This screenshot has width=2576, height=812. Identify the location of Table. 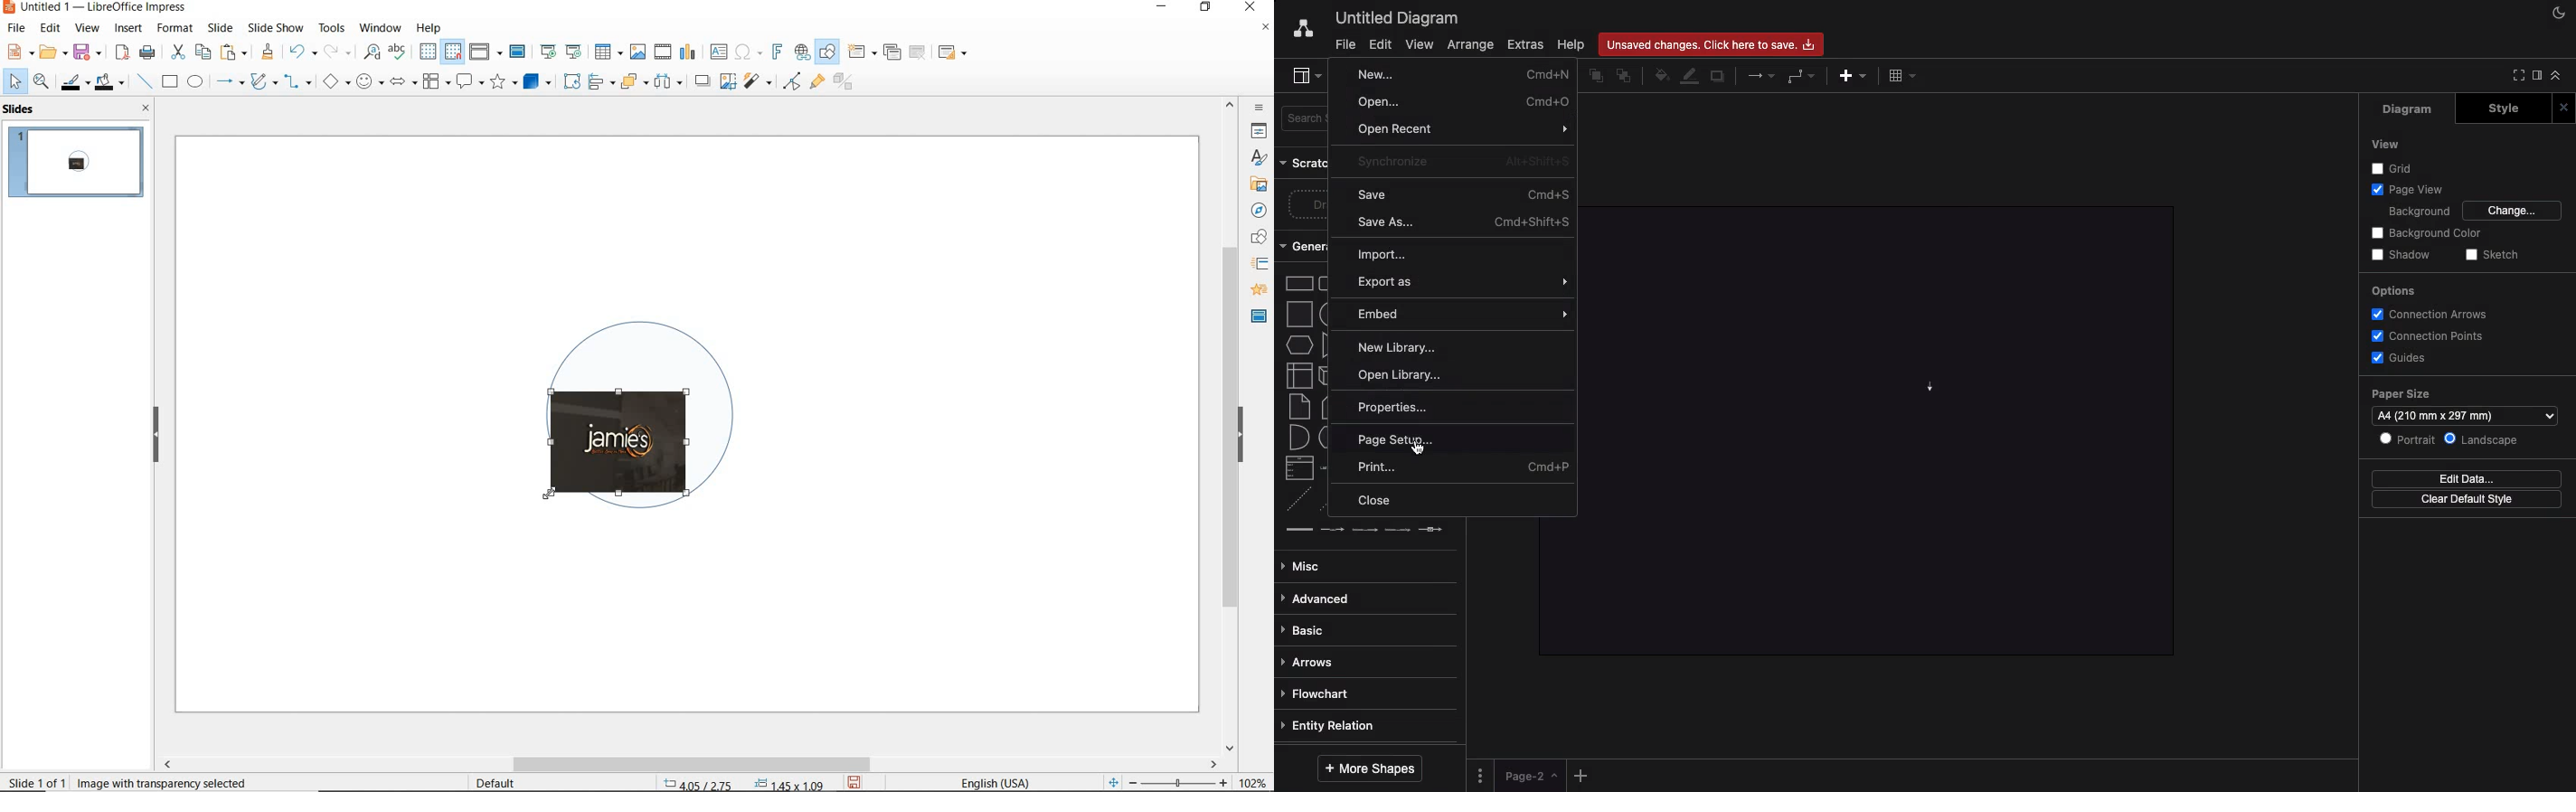
(1904, 75).